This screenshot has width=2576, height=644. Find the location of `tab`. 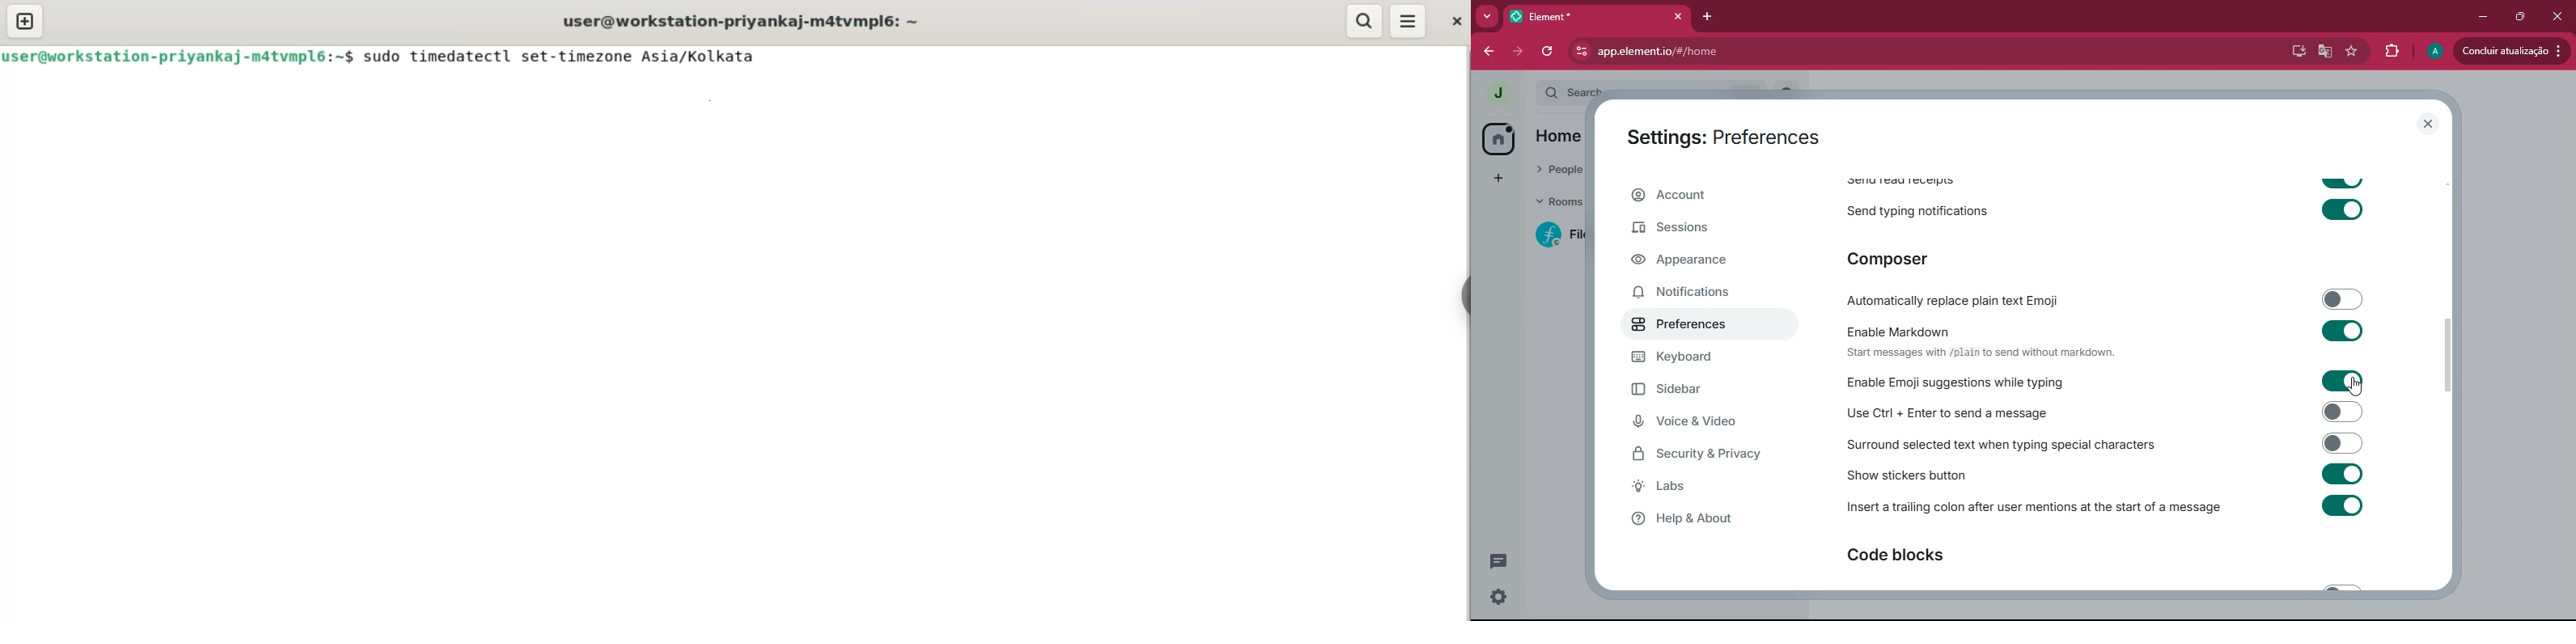

tab is located at coordinates (1595, 16).